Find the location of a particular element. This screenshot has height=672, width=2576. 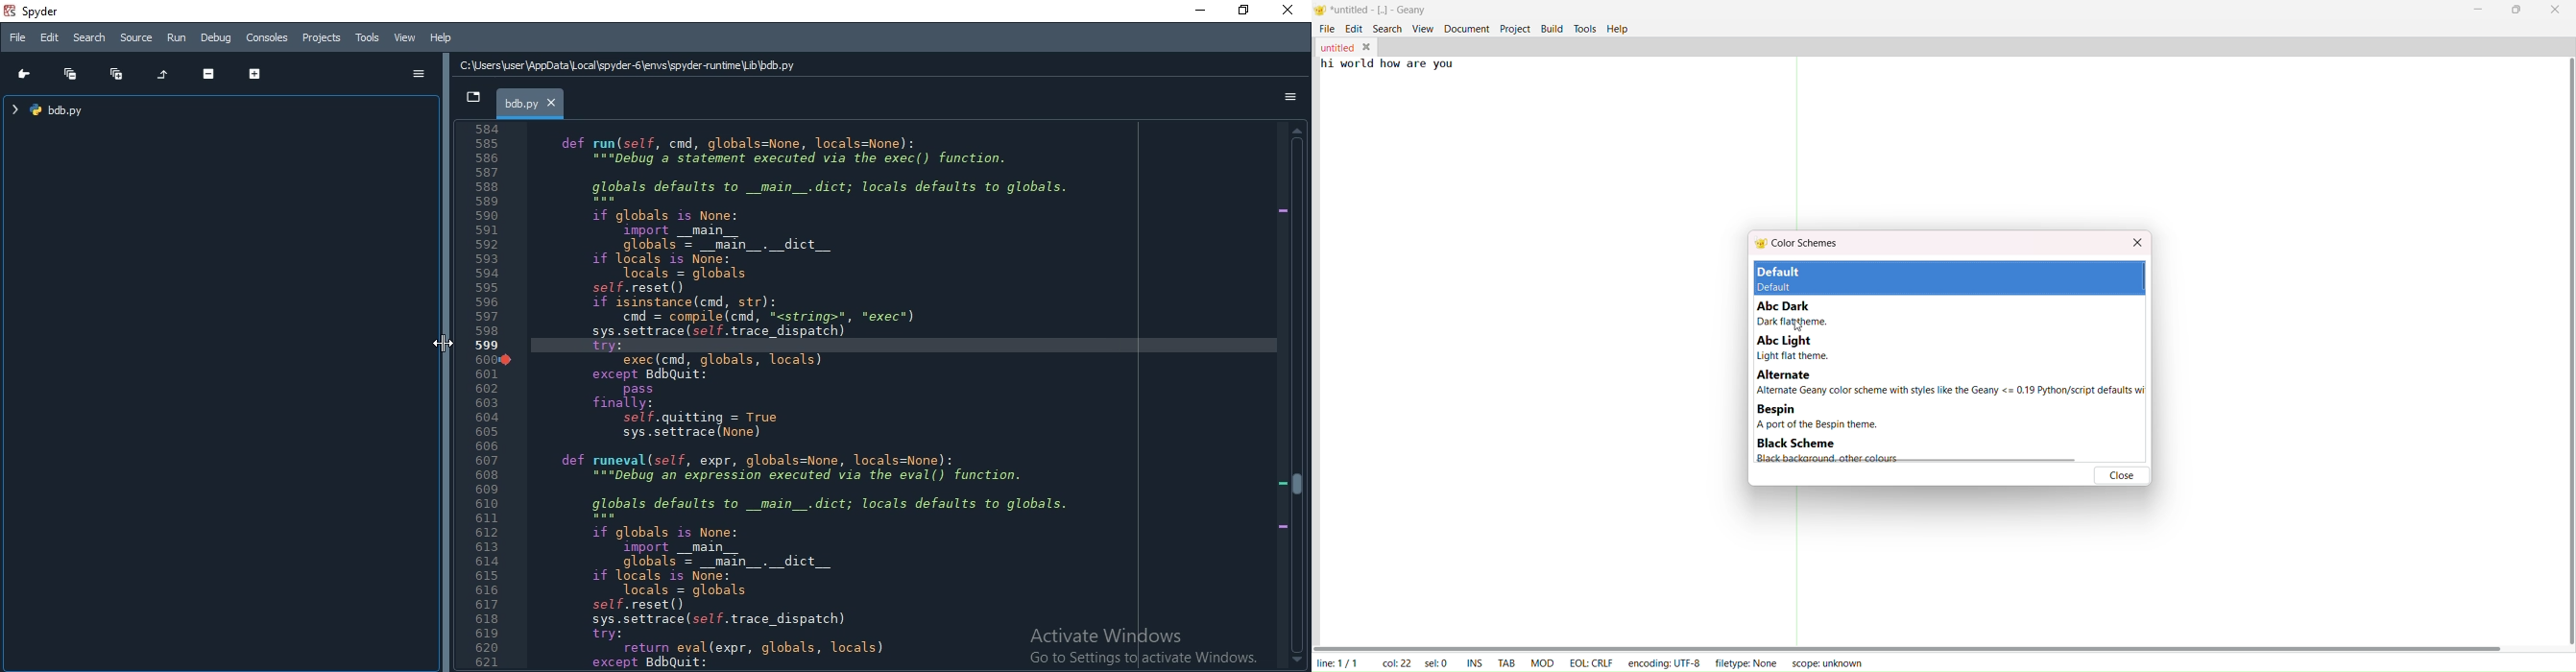

file tree is located at coordinates (60, 109).